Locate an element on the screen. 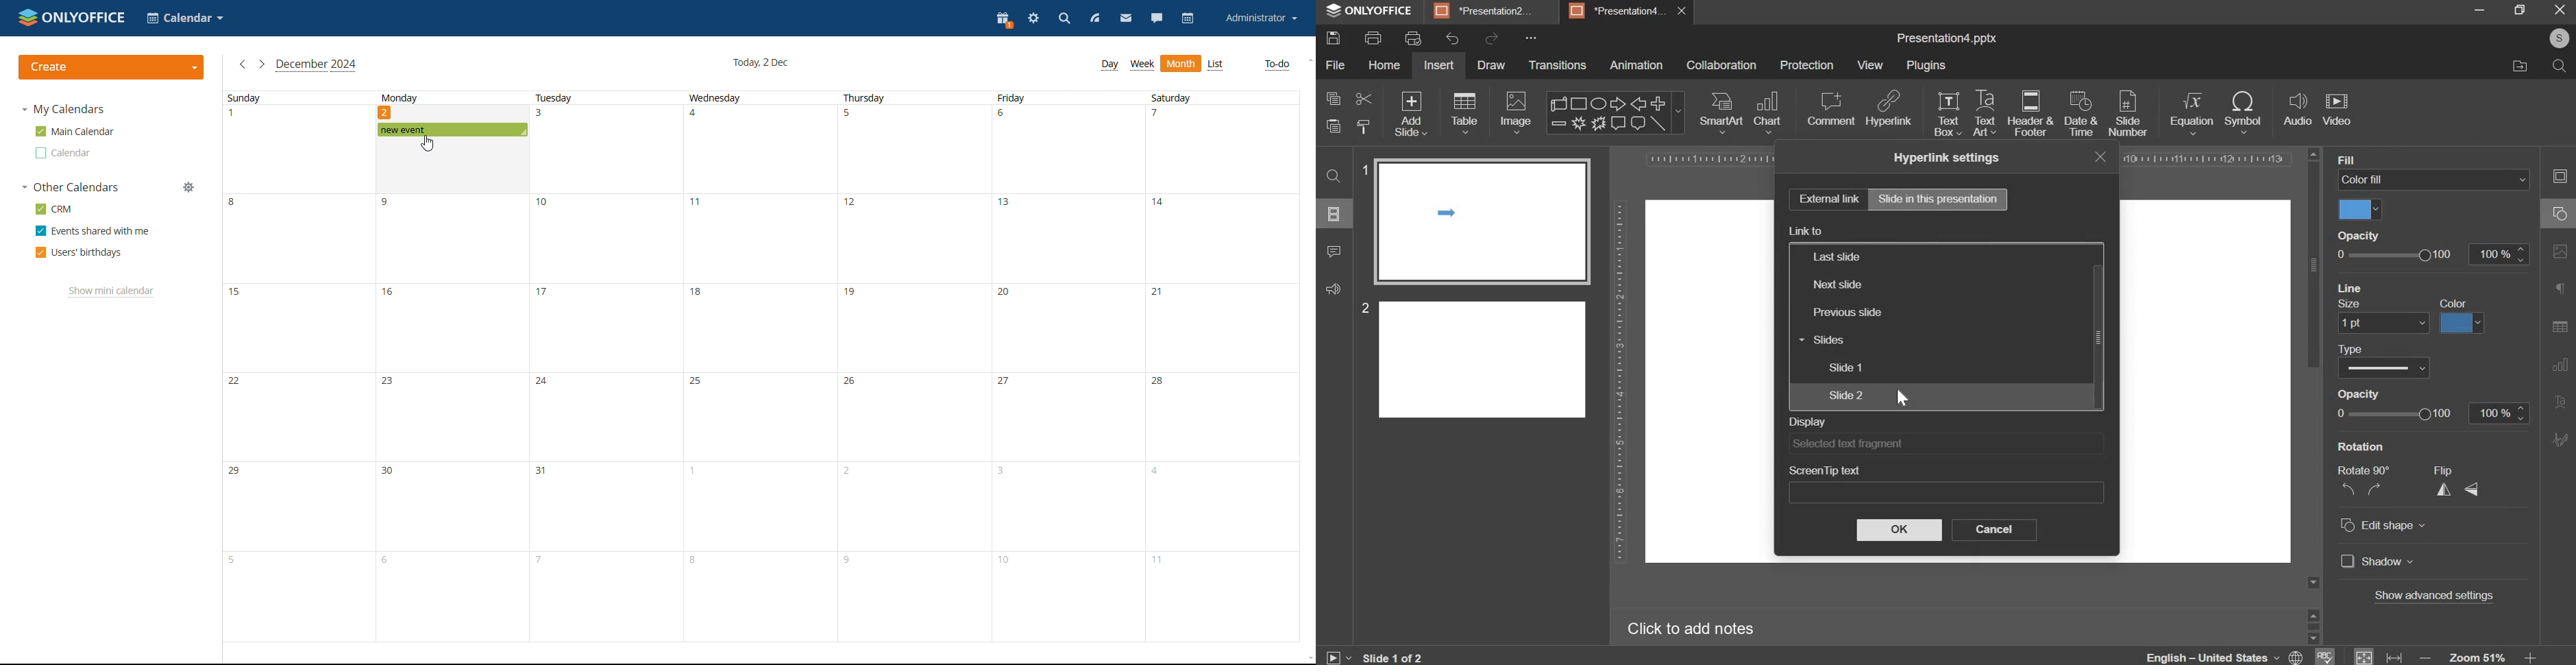 The height and width of the screenshot is (672, 2576). Hyperlink settings is located at coordinates (1956, 158).